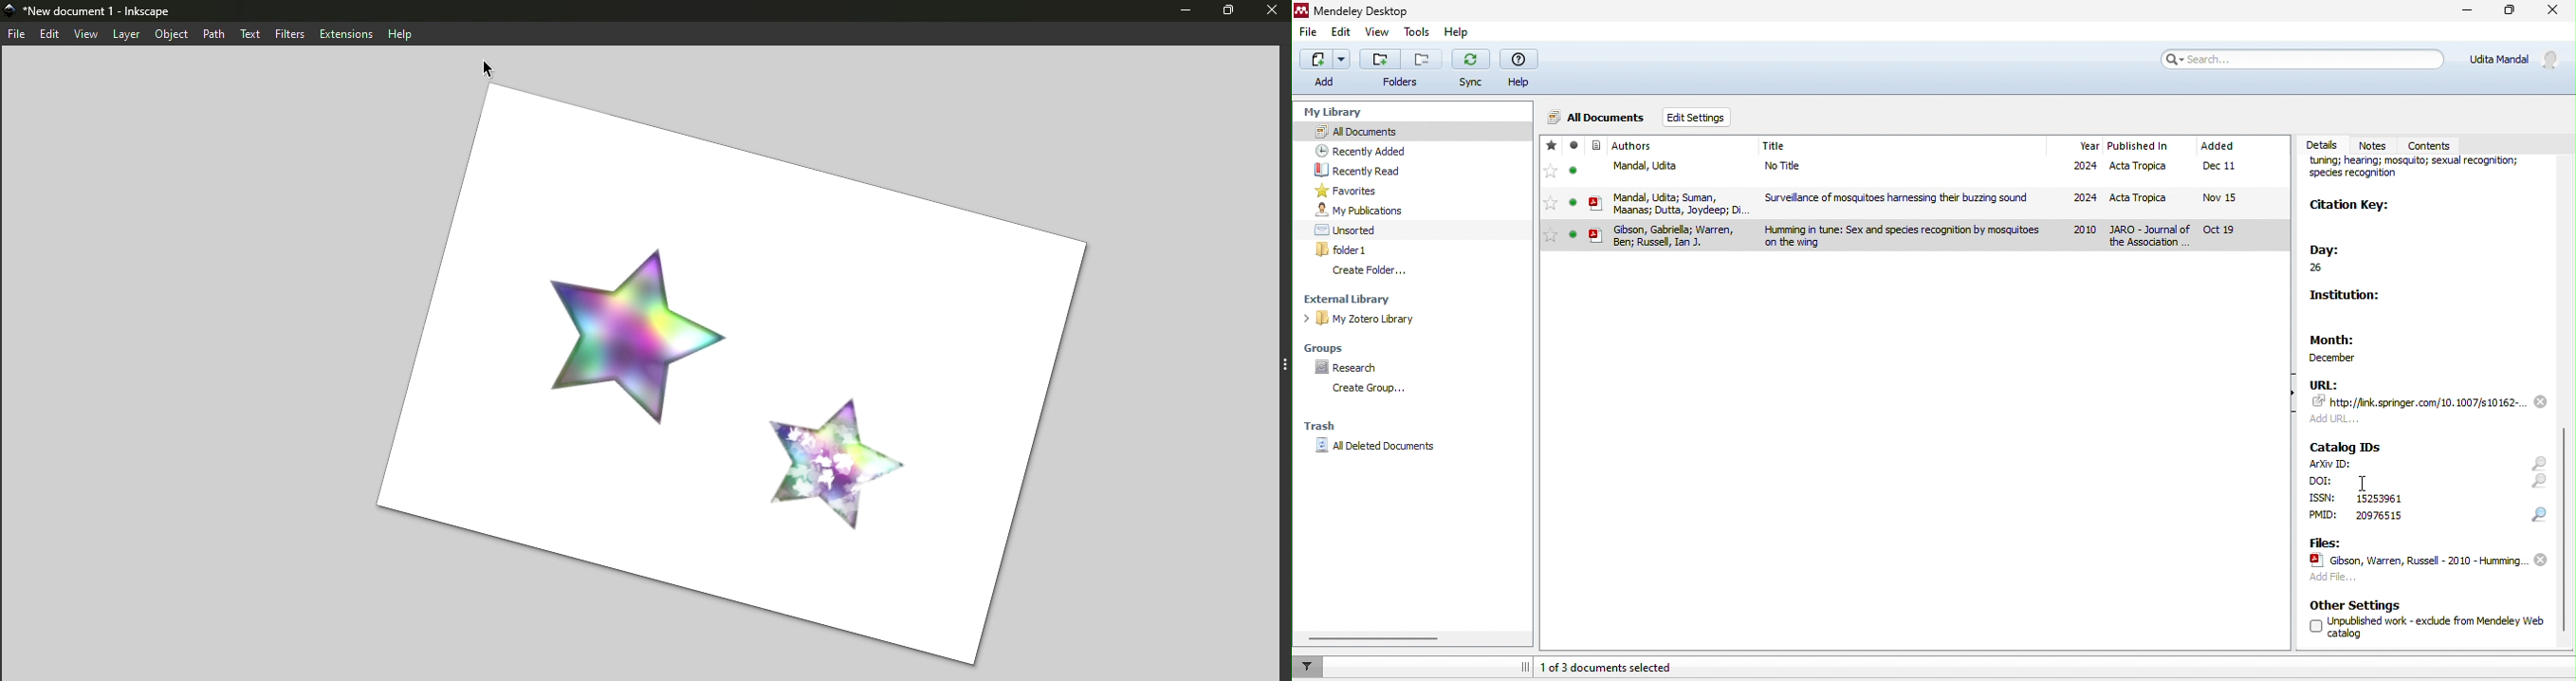 This screenshot has height=700, width=2576. Describe the element at coordinates (1311, 666) in the screenshot. I see `filter` at that location.